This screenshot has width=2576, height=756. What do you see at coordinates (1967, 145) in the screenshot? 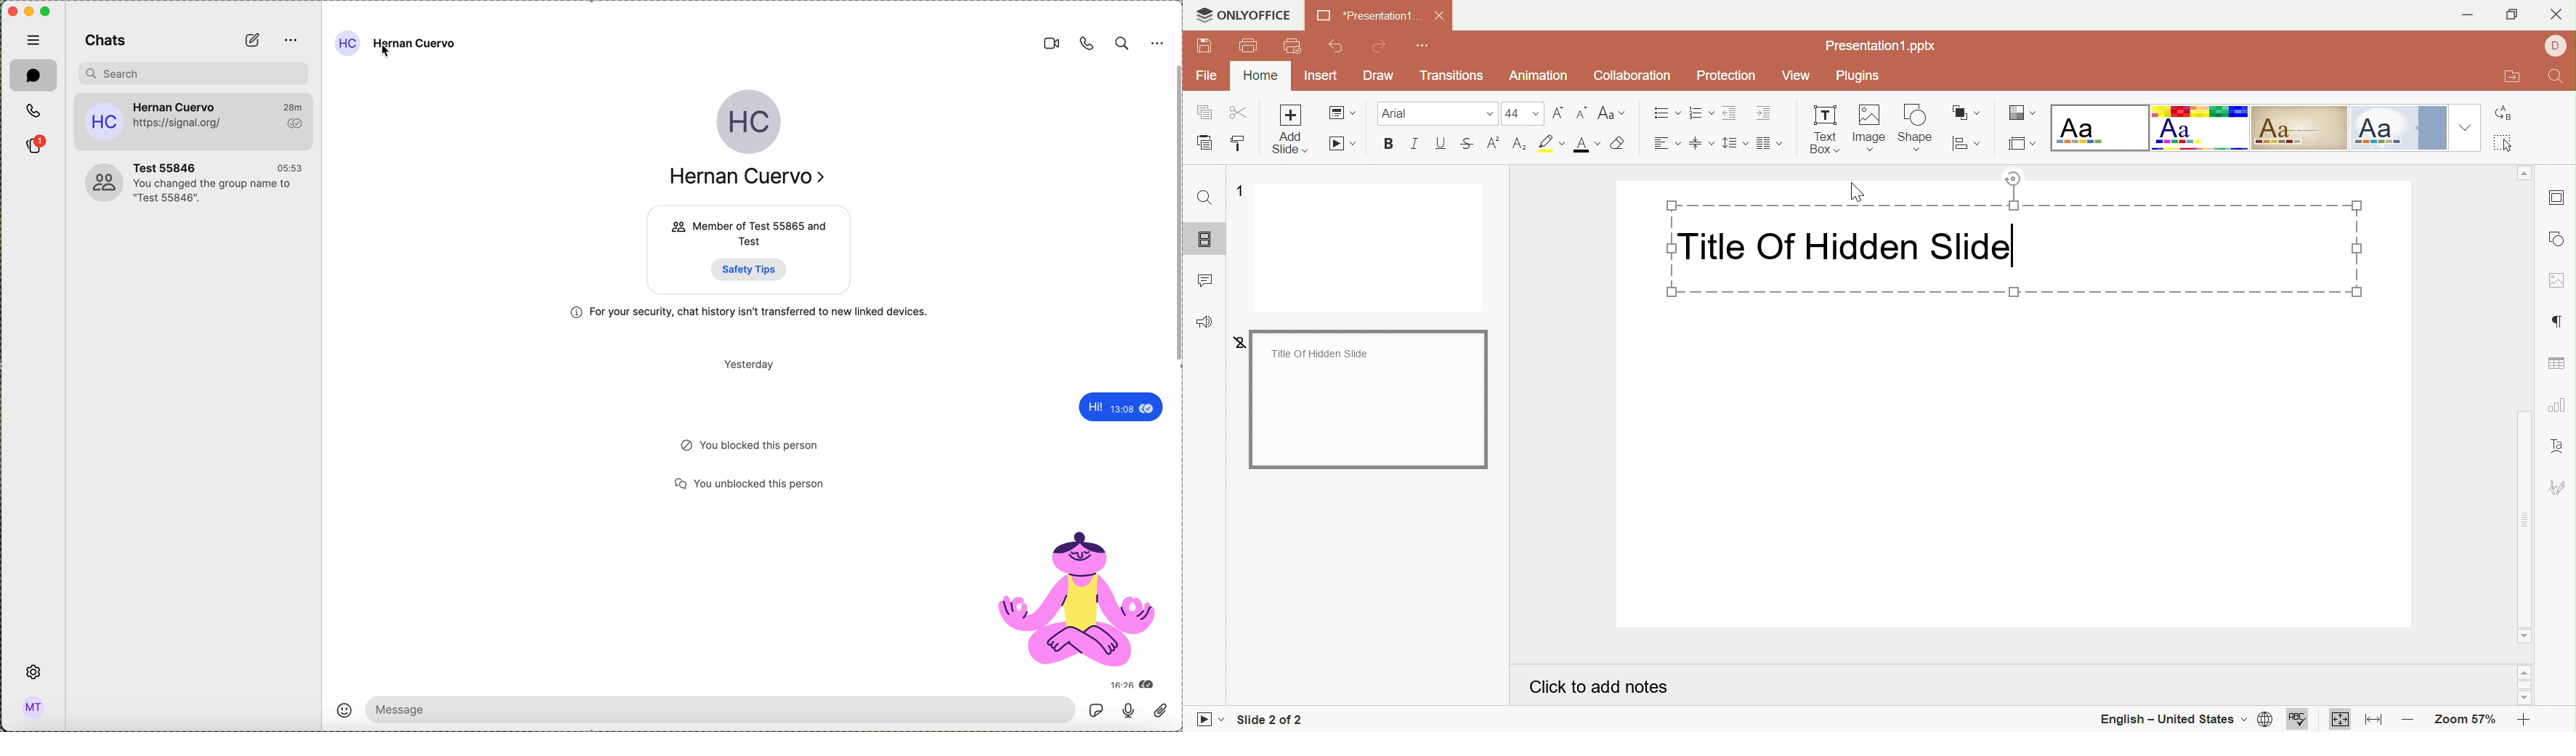
I see `Align shape` at bounding box center [1967, 145].